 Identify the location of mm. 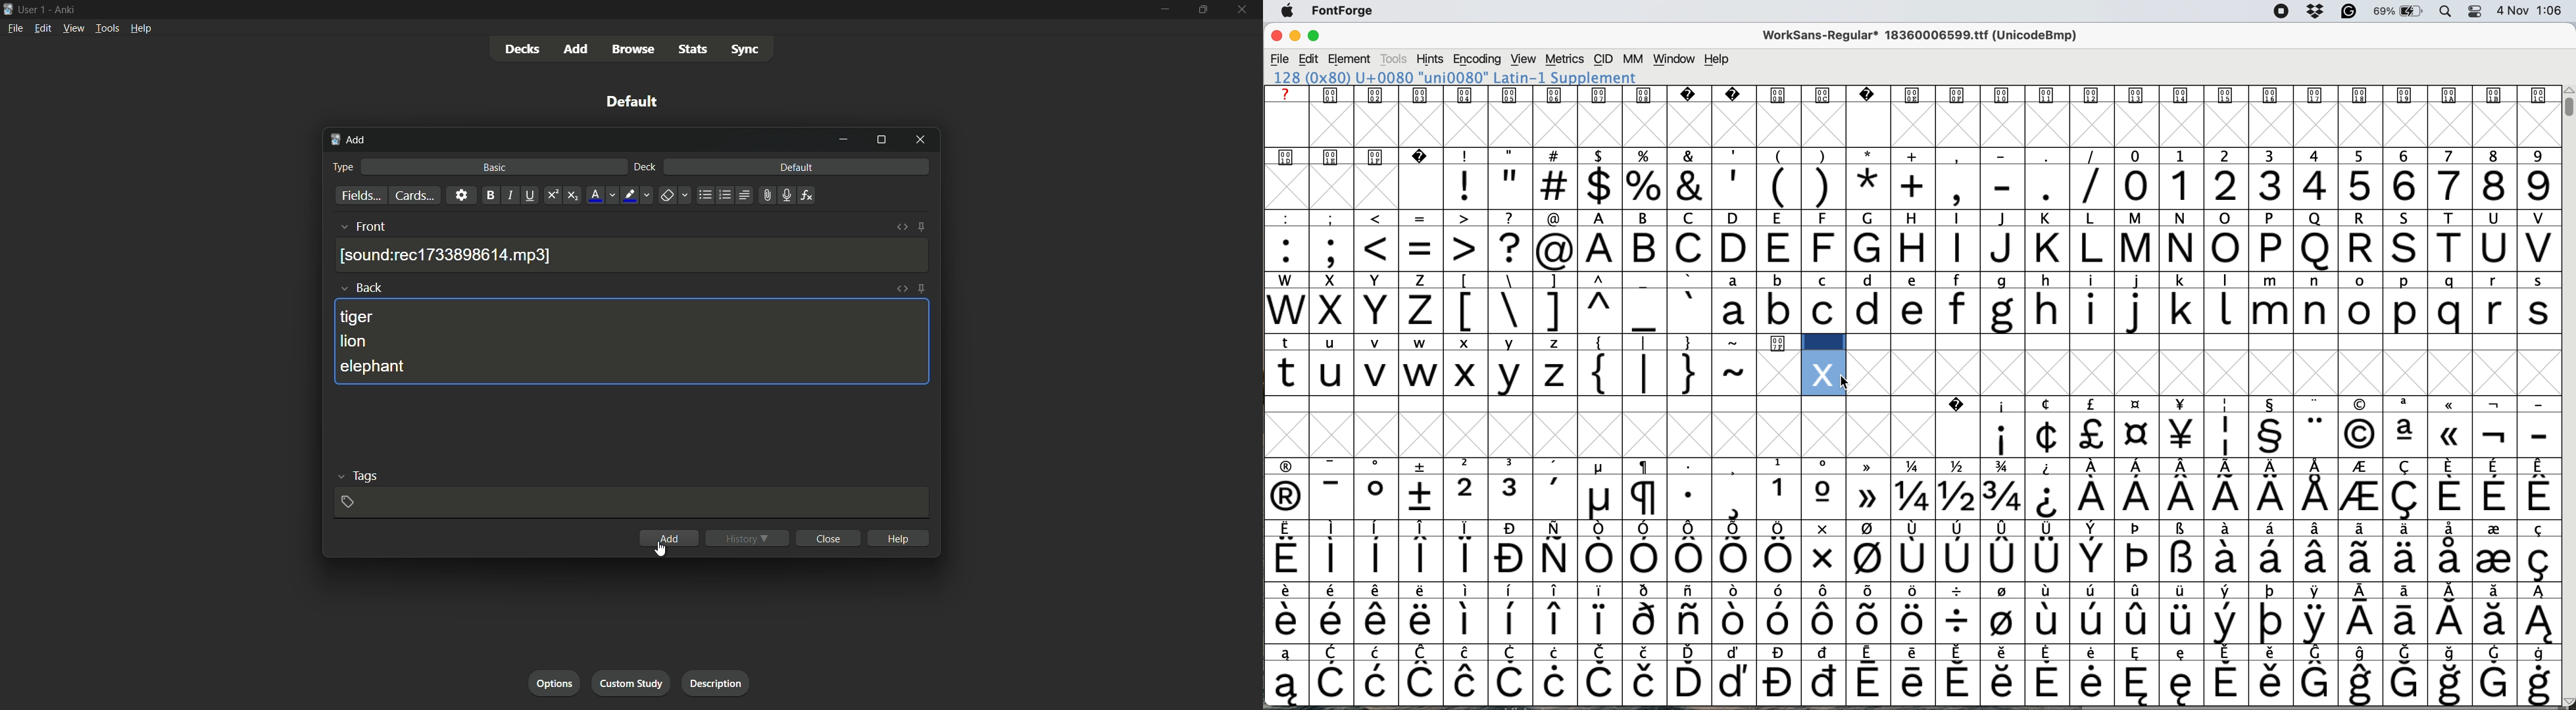
(1632, 59).